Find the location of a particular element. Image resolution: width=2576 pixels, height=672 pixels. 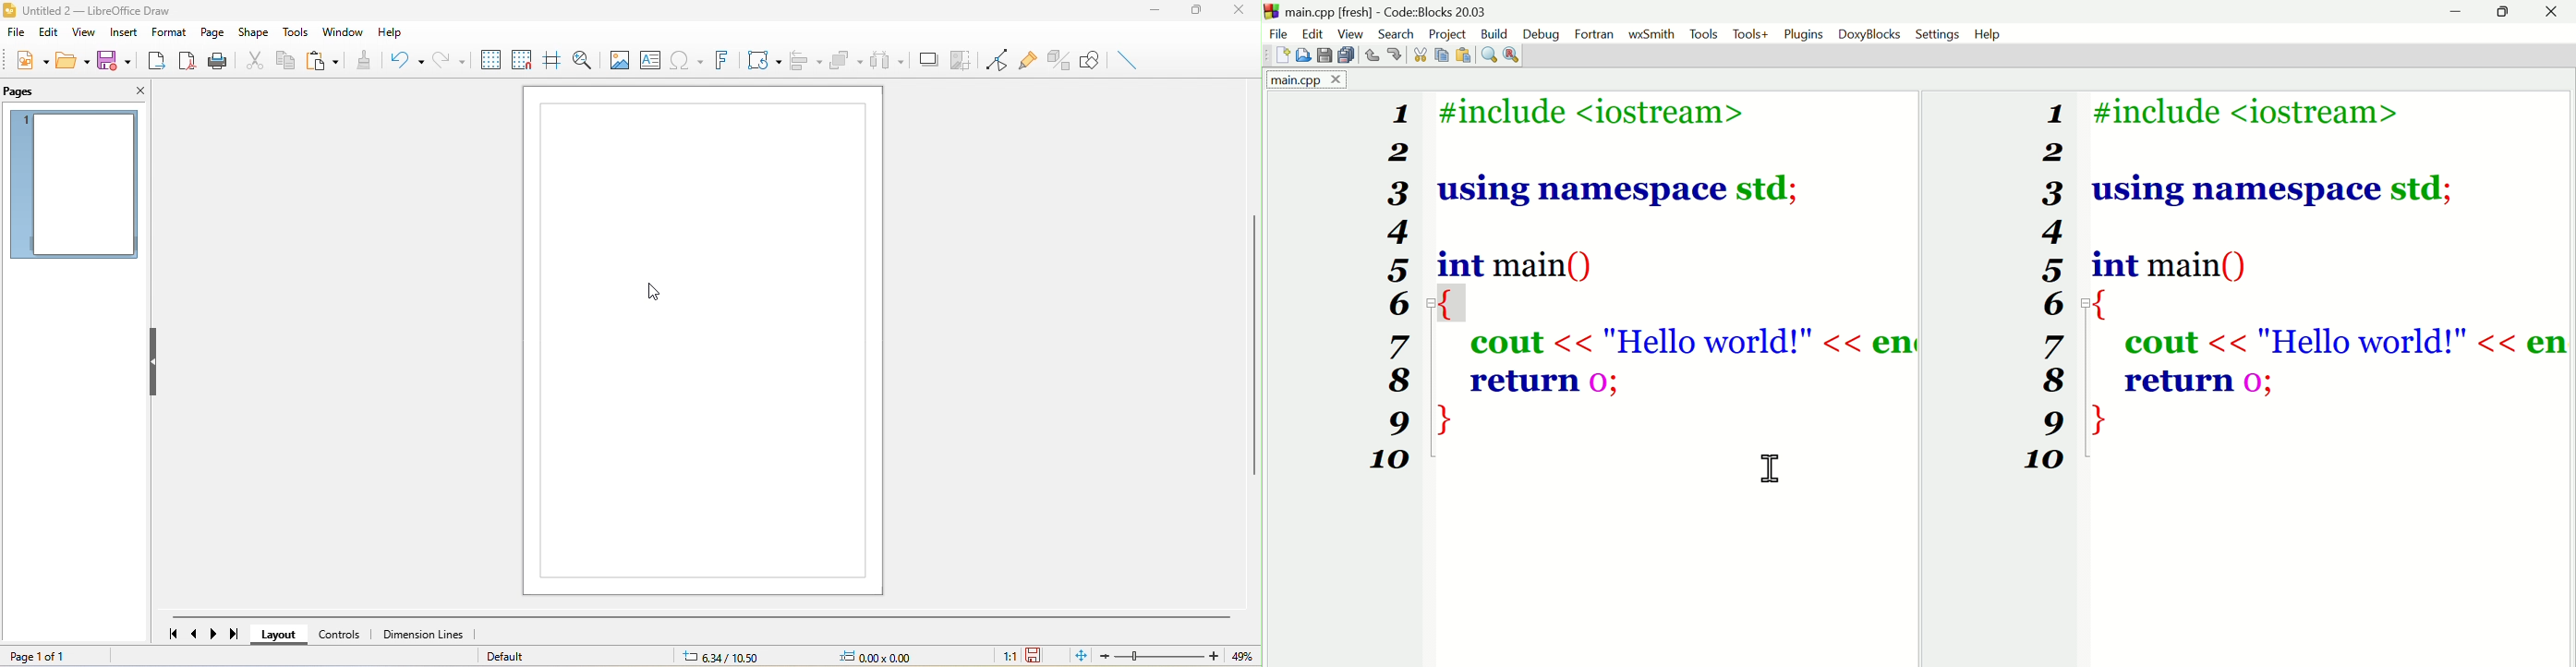

insert is located at coordinates (122, 31).